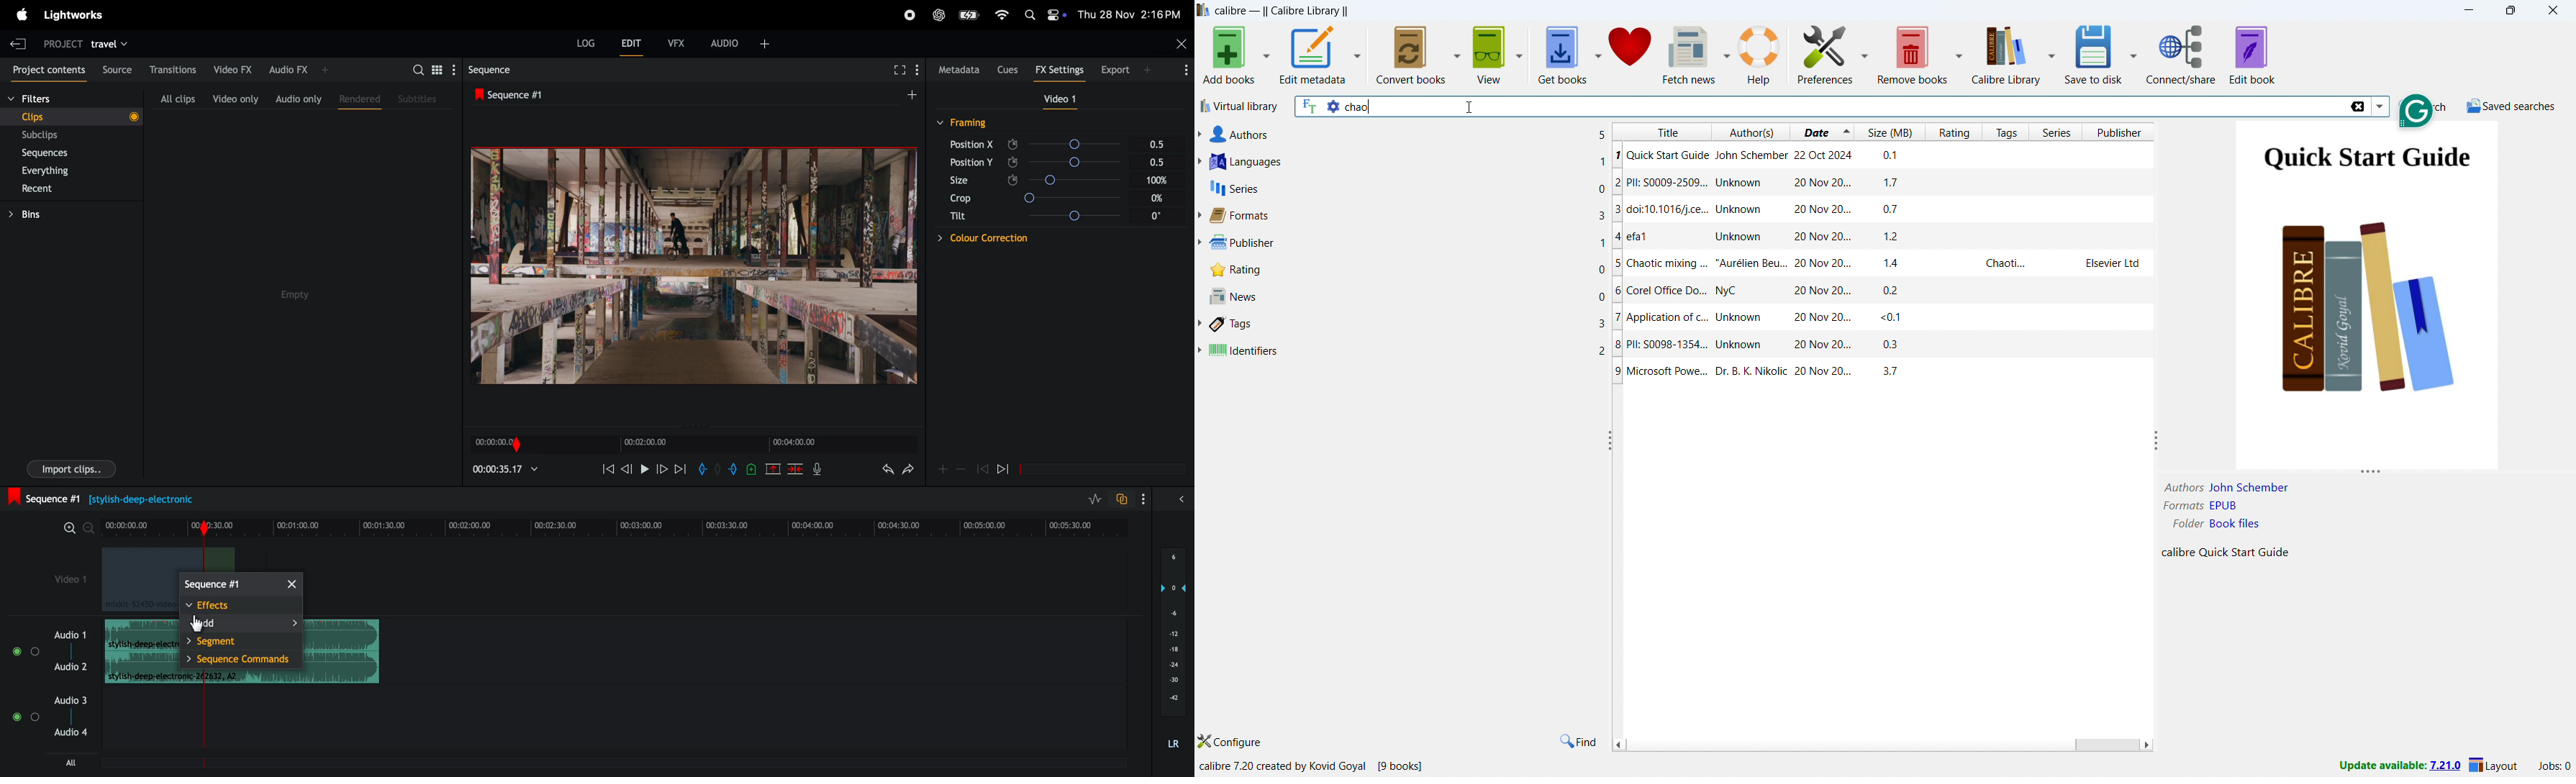 The height and width of the screenshot is (784, 2576). What do you see at coordinates (62, 578) in the screenshot?
I see `video1` at bounding box center [62, 578].